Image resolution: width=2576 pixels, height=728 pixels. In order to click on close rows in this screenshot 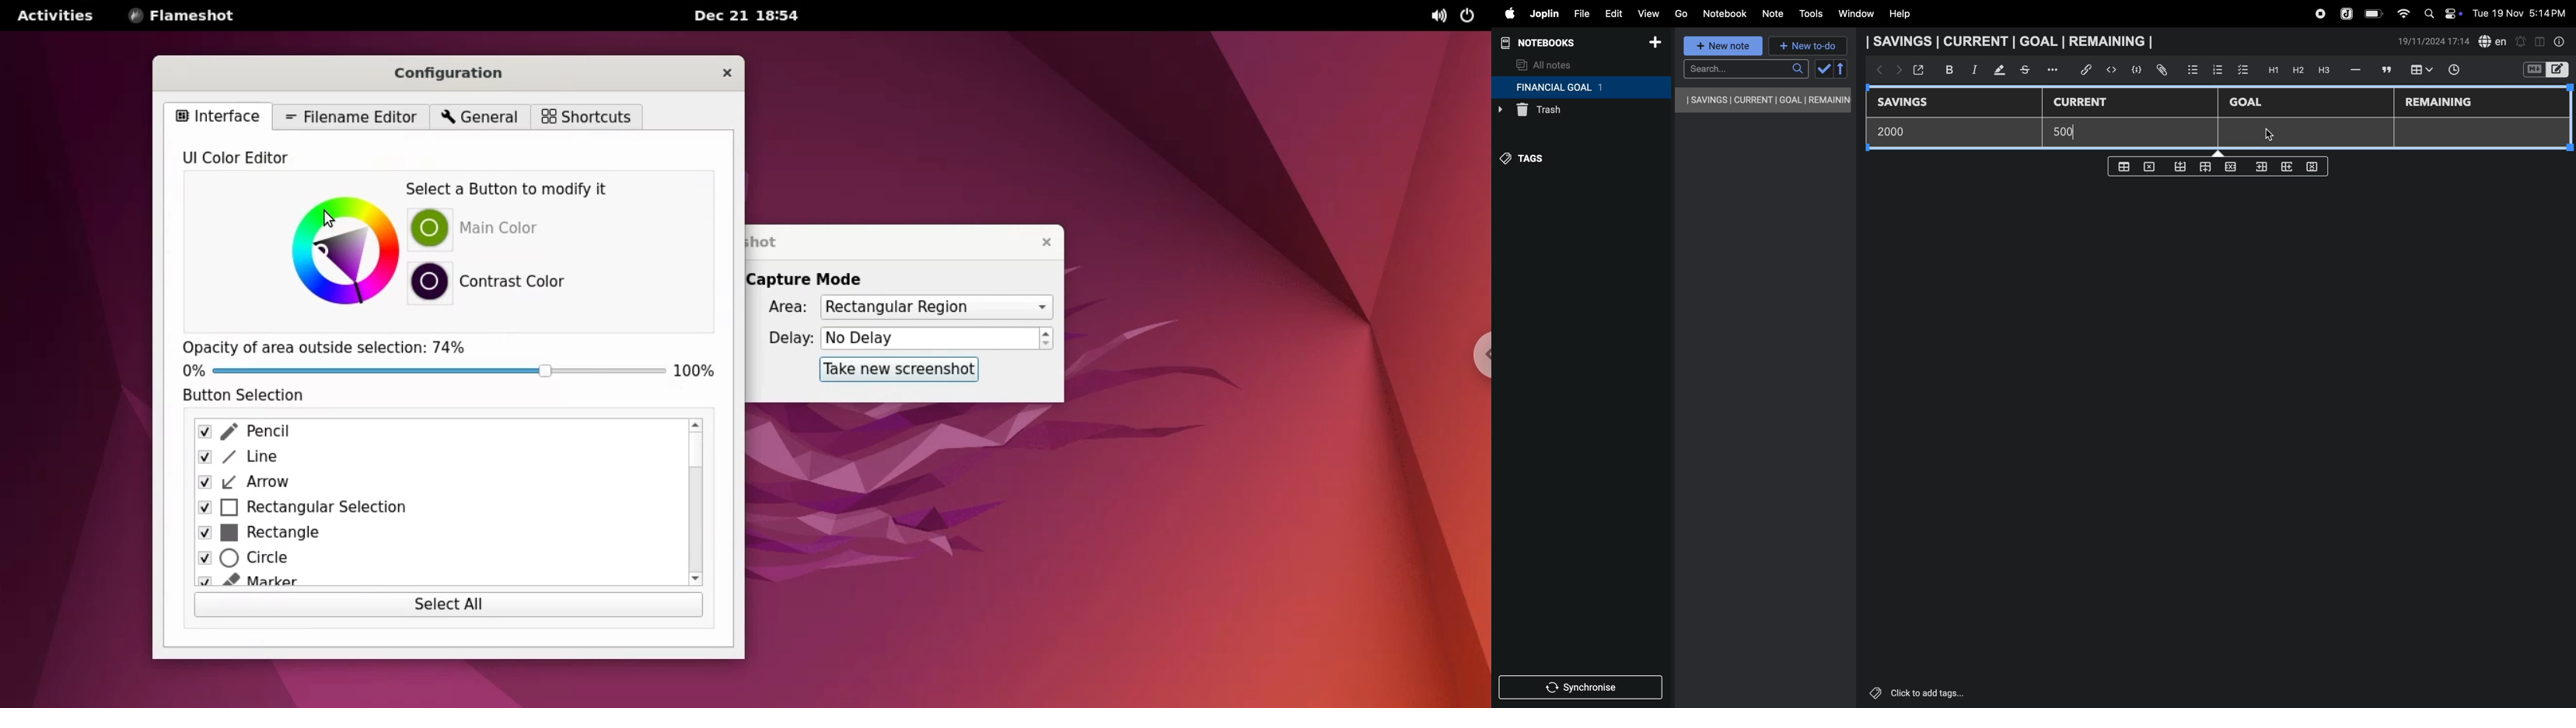, I will do `click(2229, 168)`.